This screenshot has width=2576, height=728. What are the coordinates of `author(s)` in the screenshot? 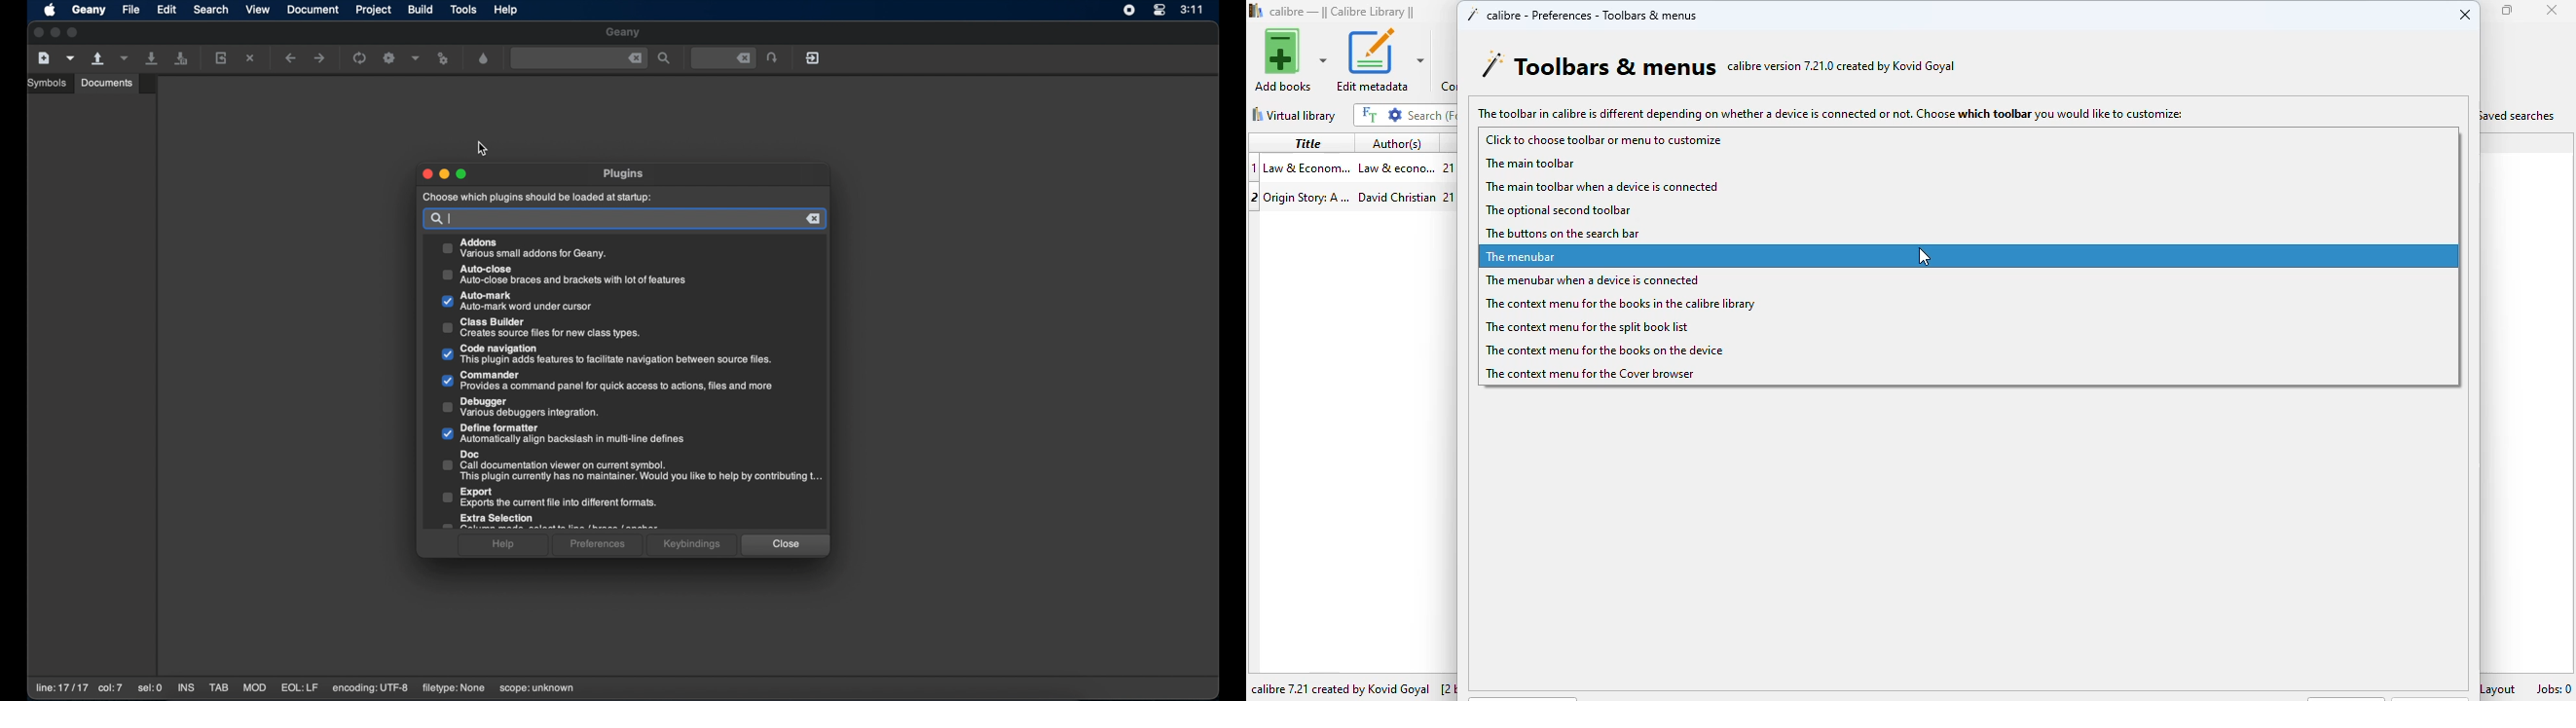 It's located at (1397, 144).